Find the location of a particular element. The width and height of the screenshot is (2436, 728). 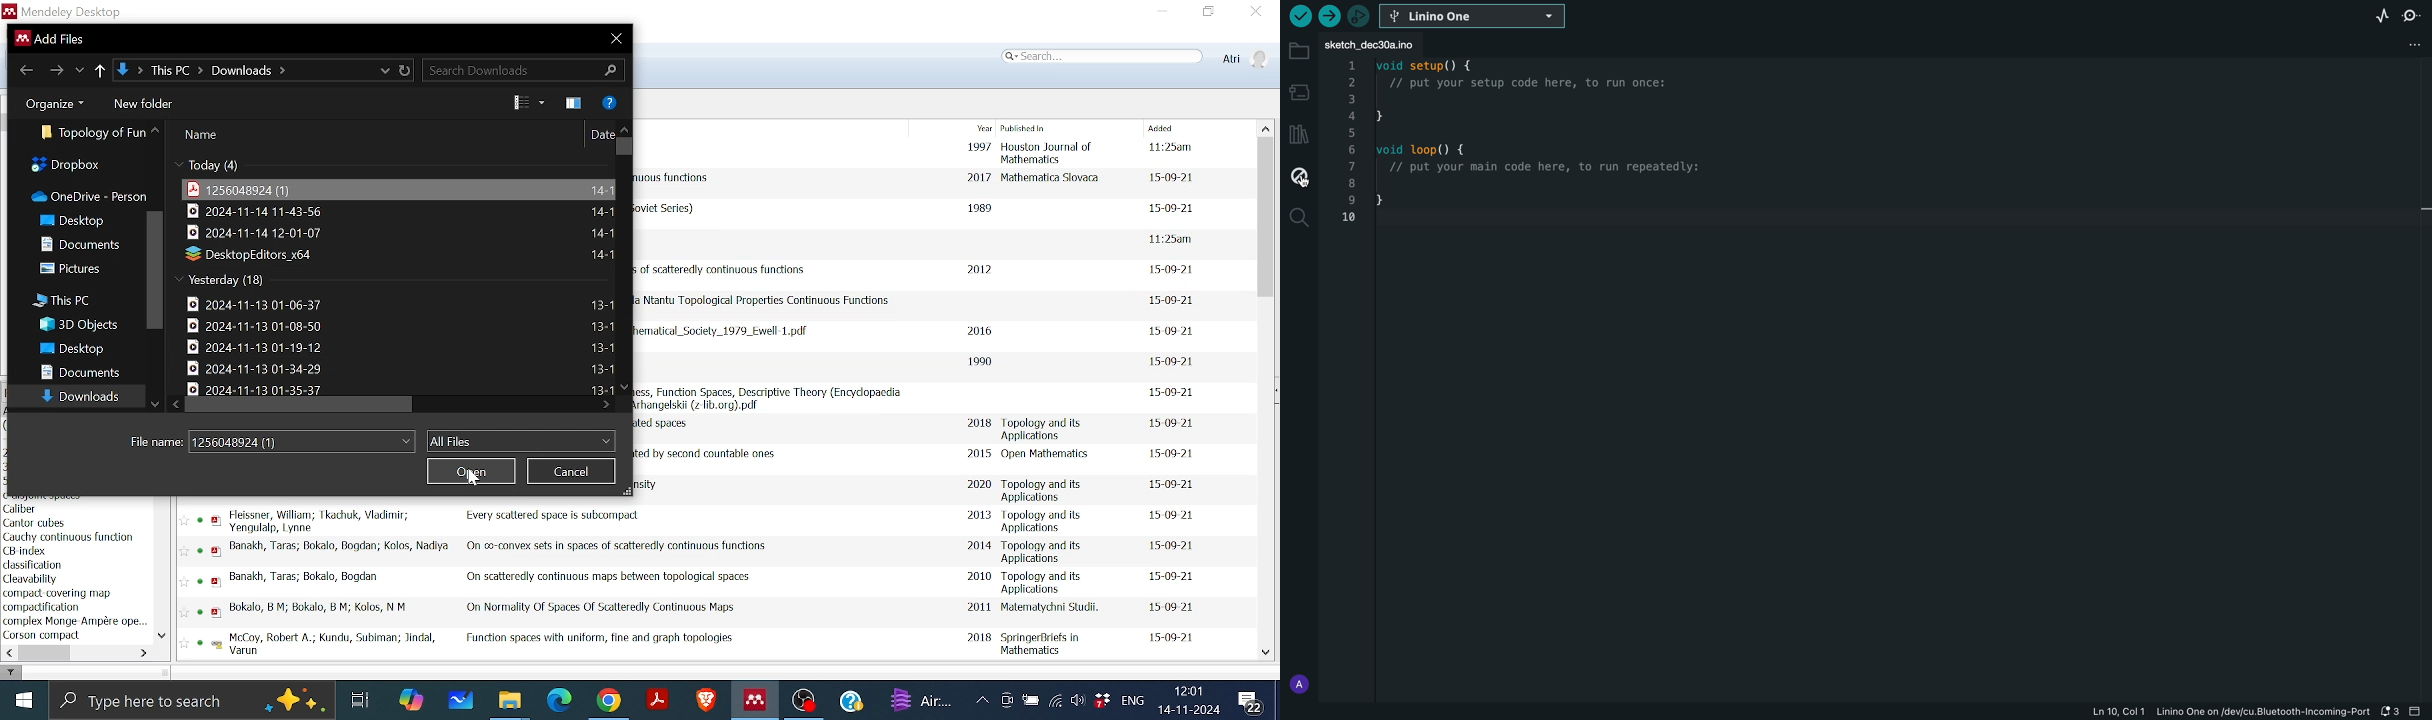

Published in is located at coordinates (1042, 490).